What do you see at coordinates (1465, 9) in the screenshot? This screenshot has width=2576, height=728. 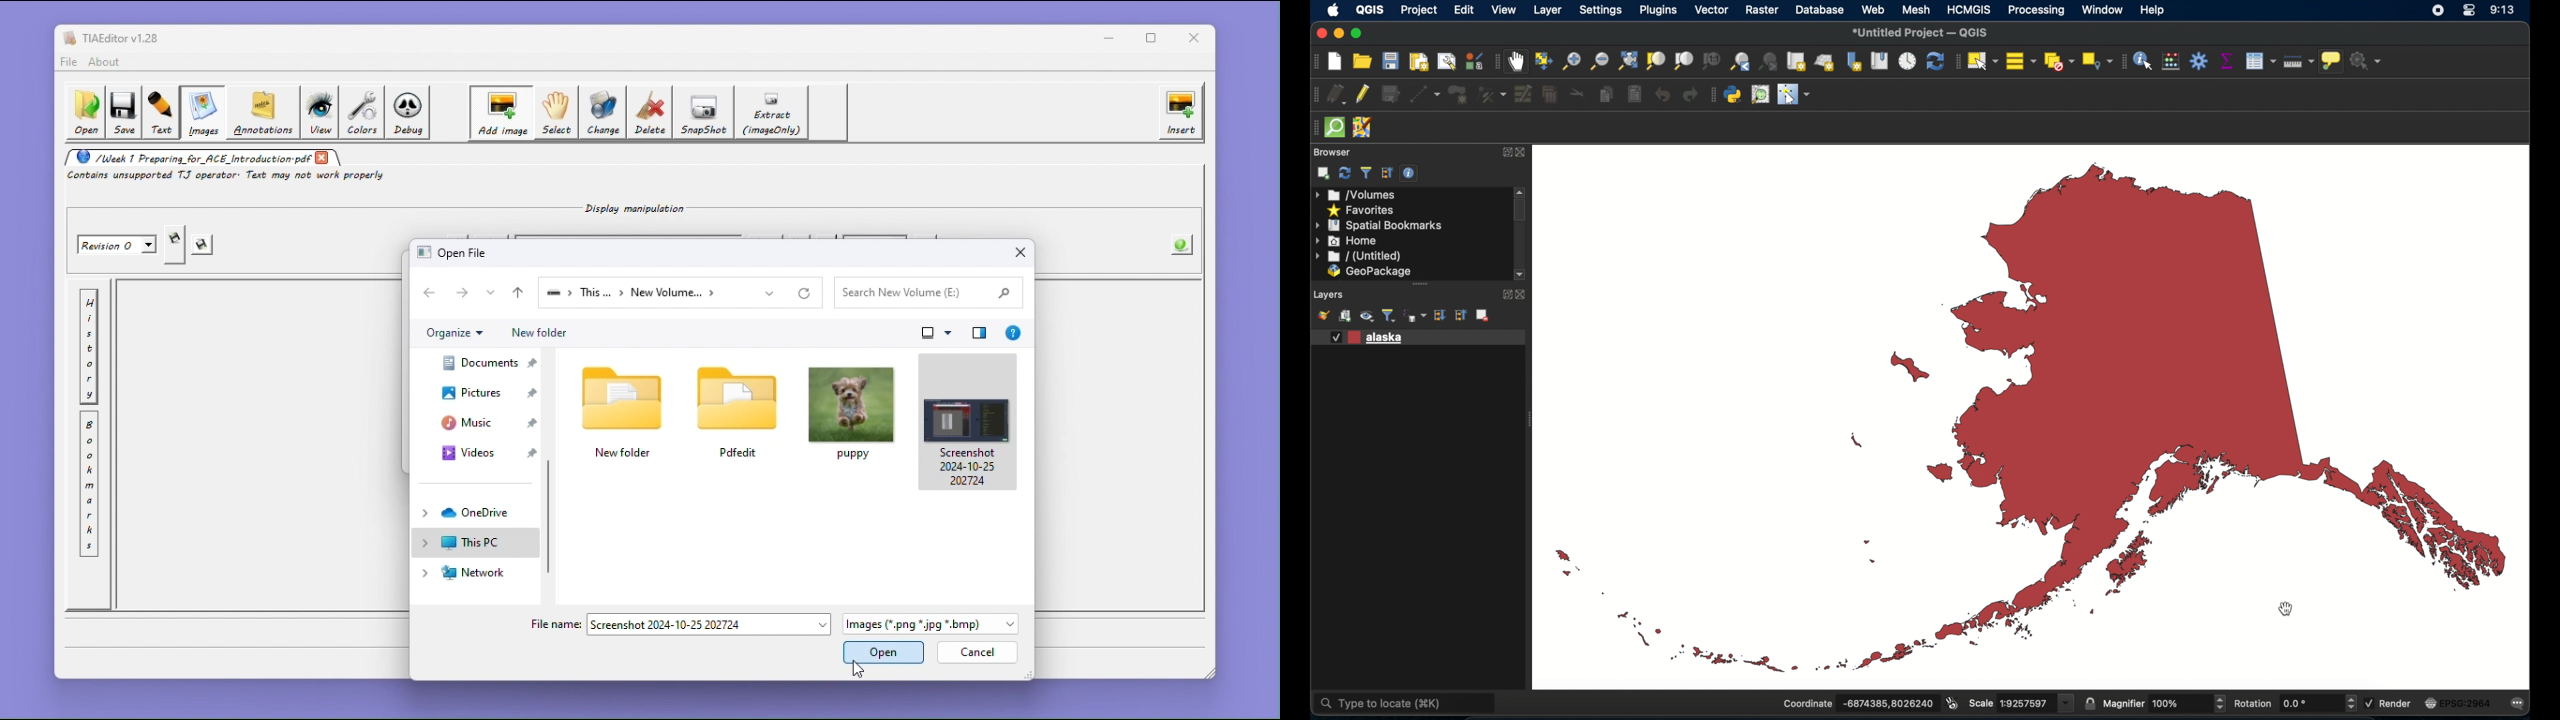 I see `edit` at bounding box center [1465, 9].